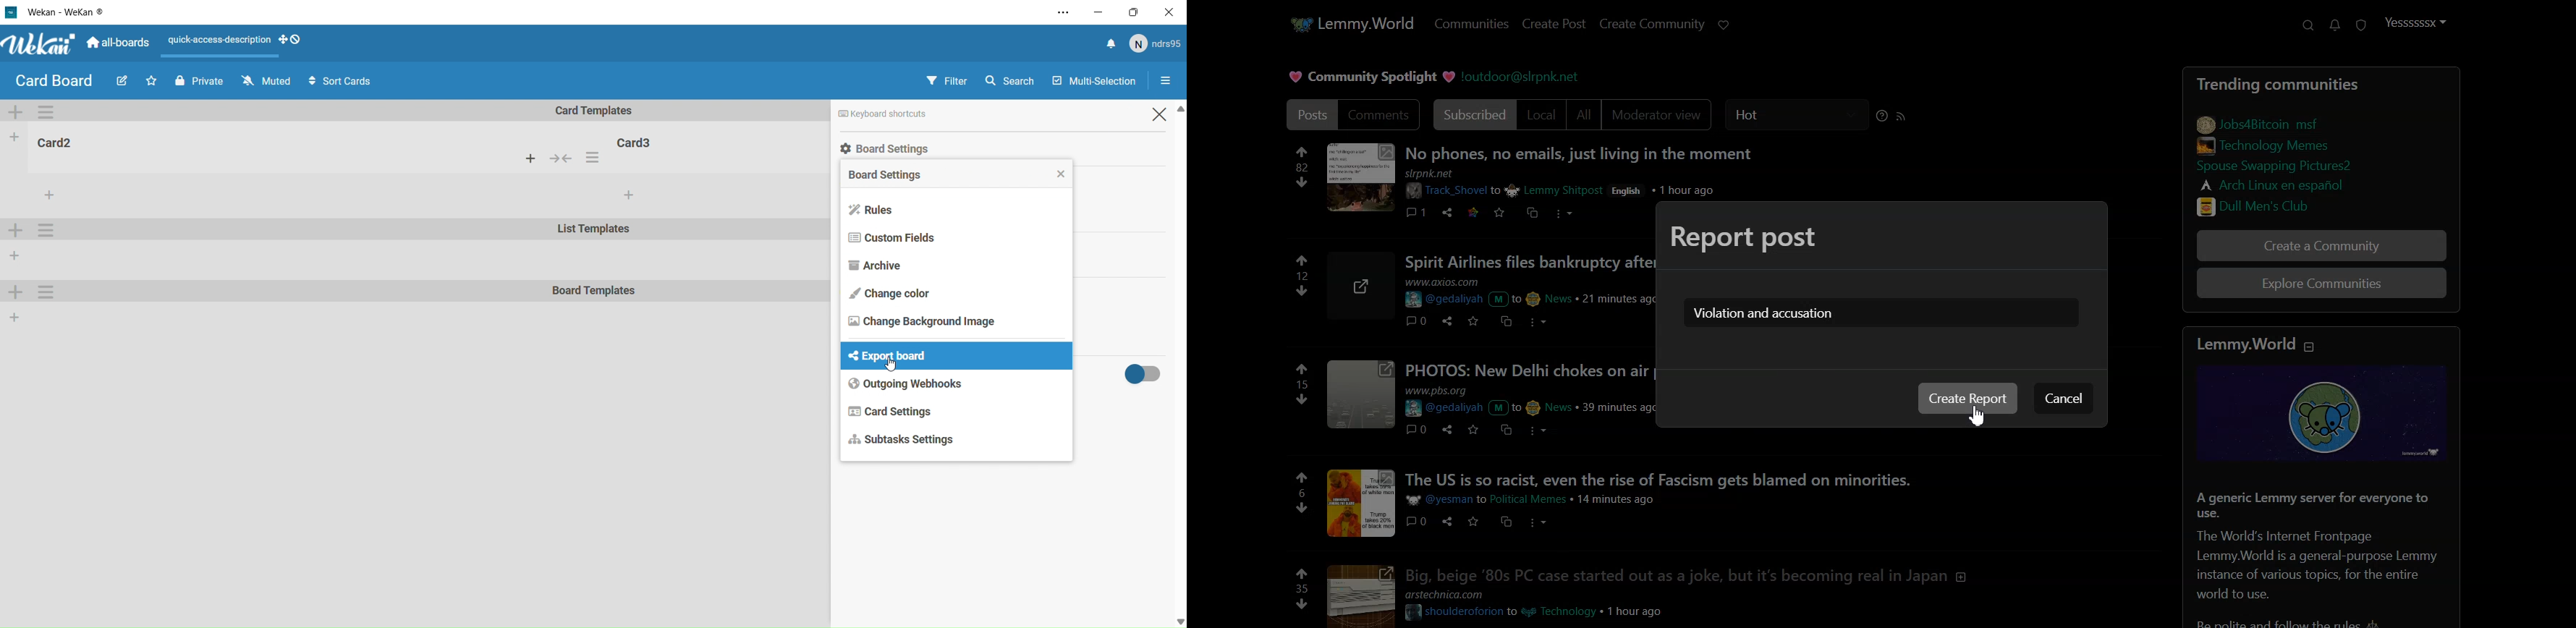 This screenshot has width=2576, height=644. I want to click on downvote, so click(1302, 182).